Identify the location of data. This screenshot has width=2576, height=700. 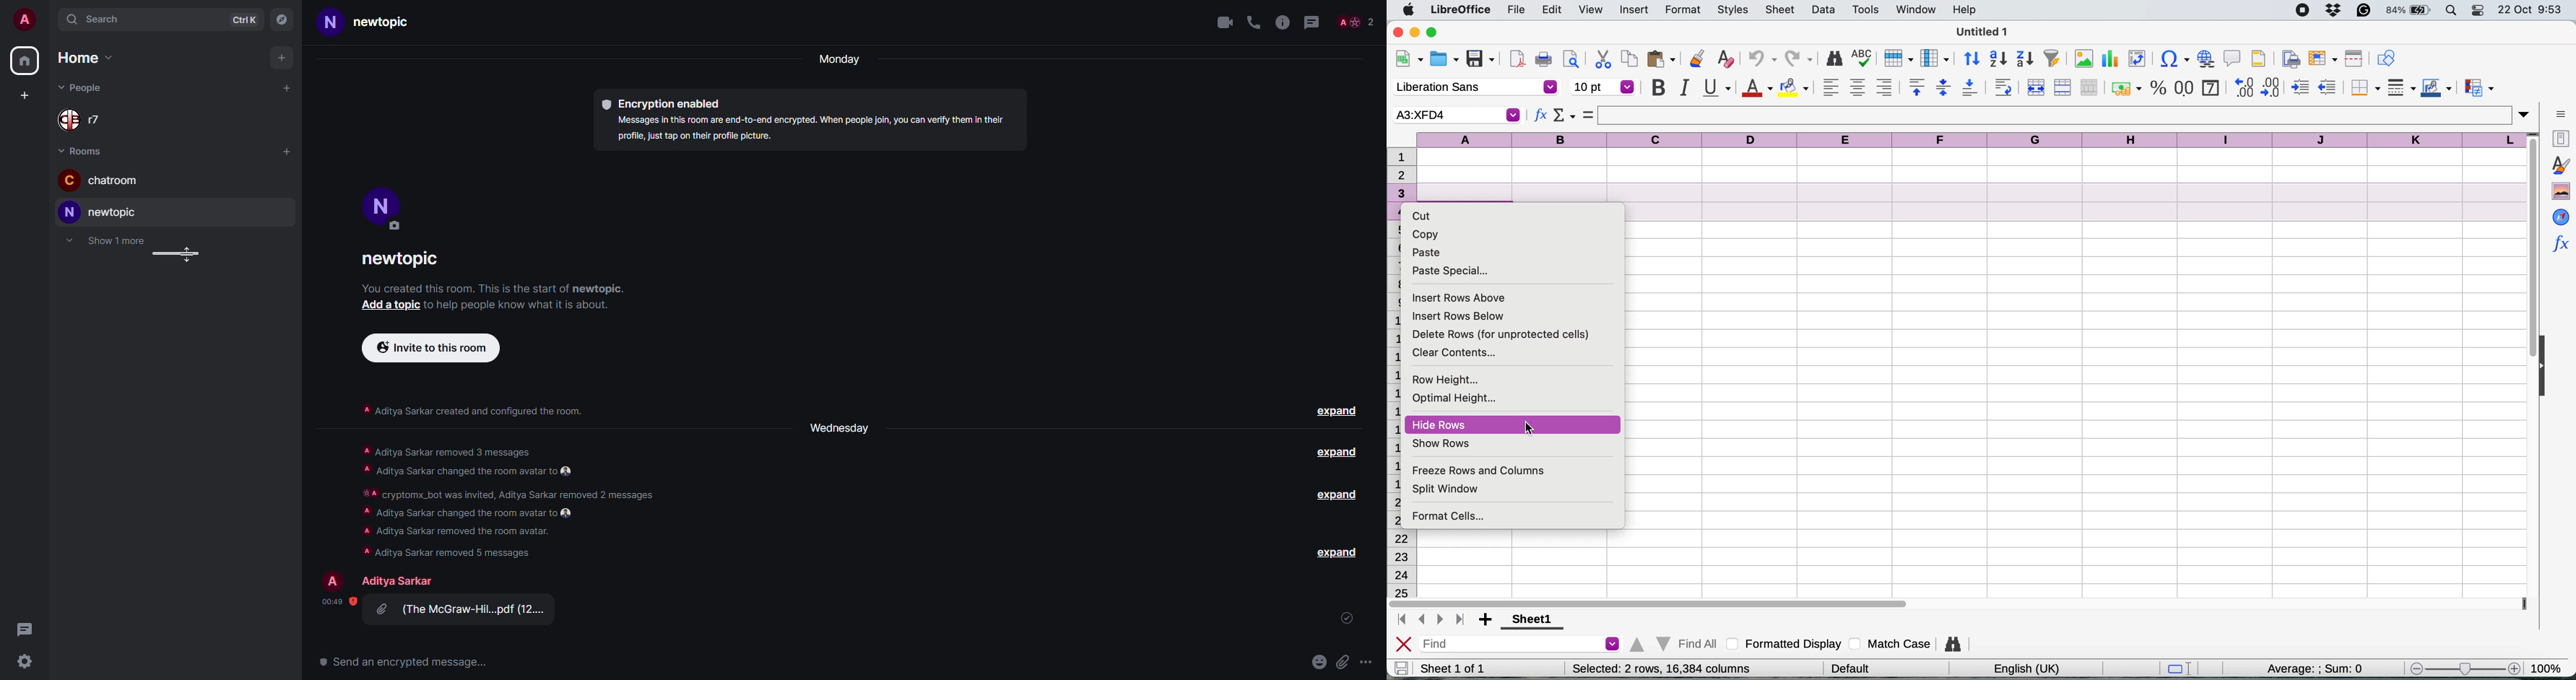
(1825, 9).